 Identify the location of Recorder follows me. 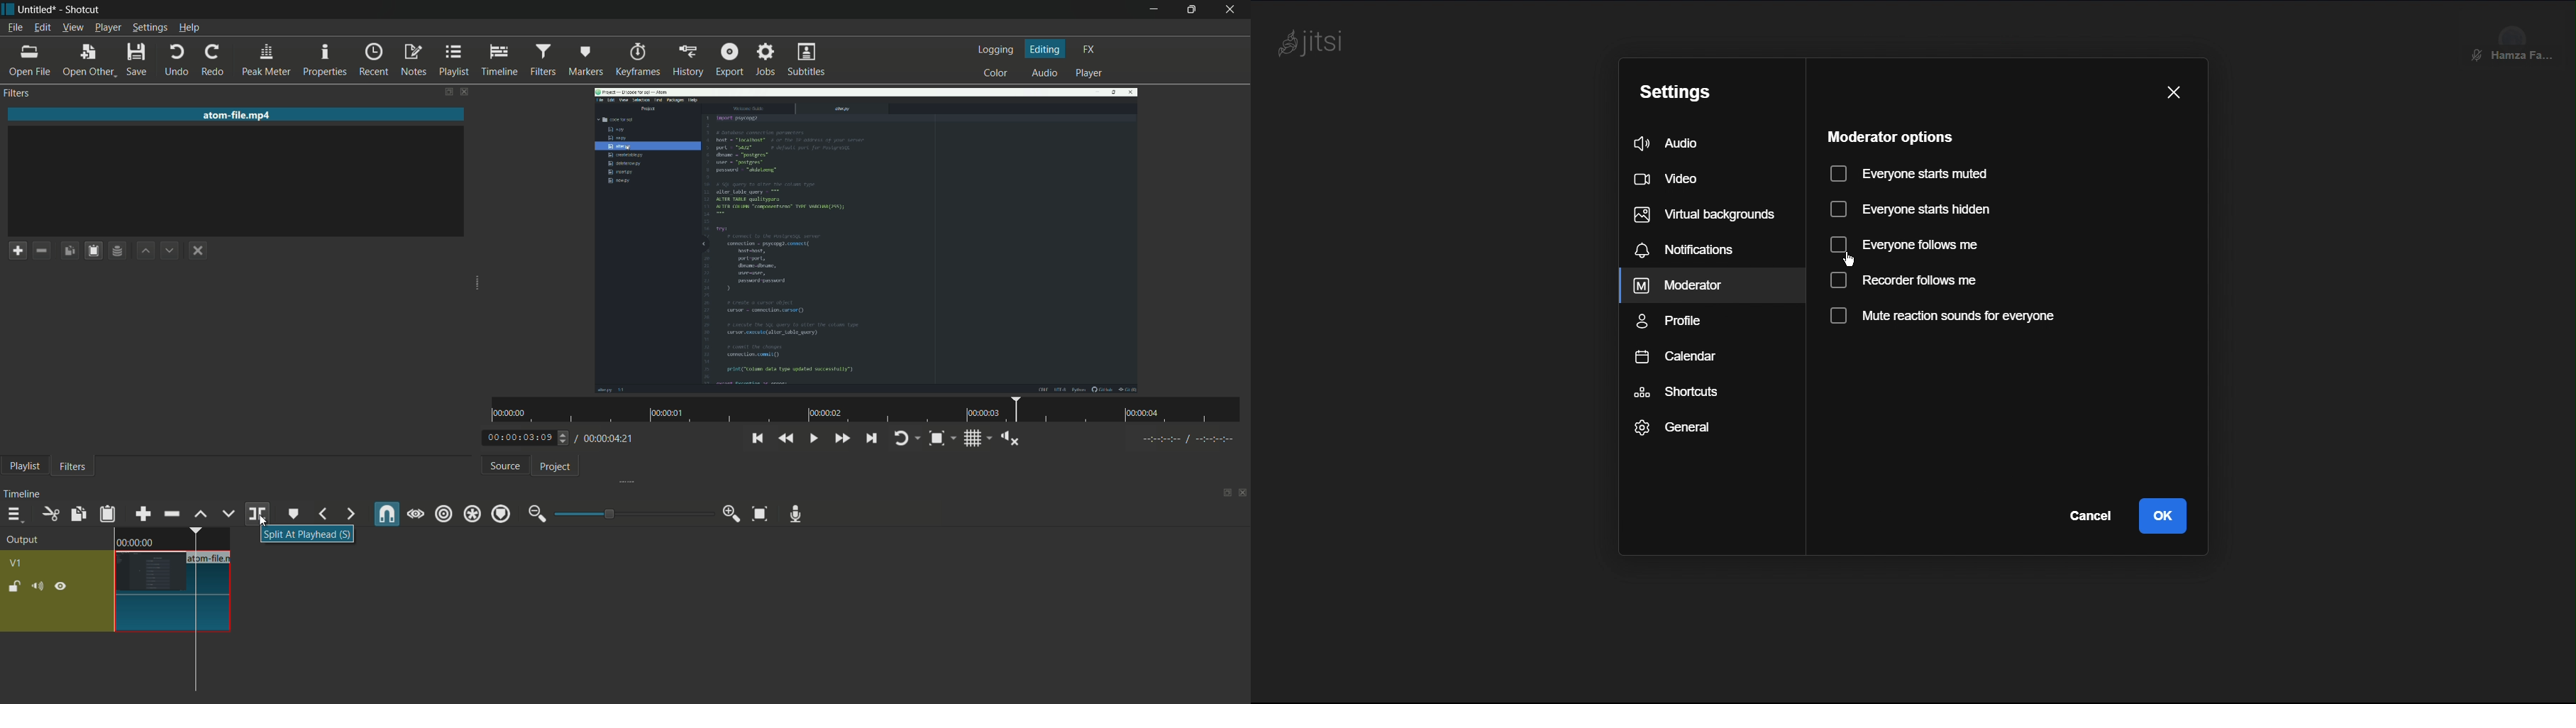
(1907, 281).